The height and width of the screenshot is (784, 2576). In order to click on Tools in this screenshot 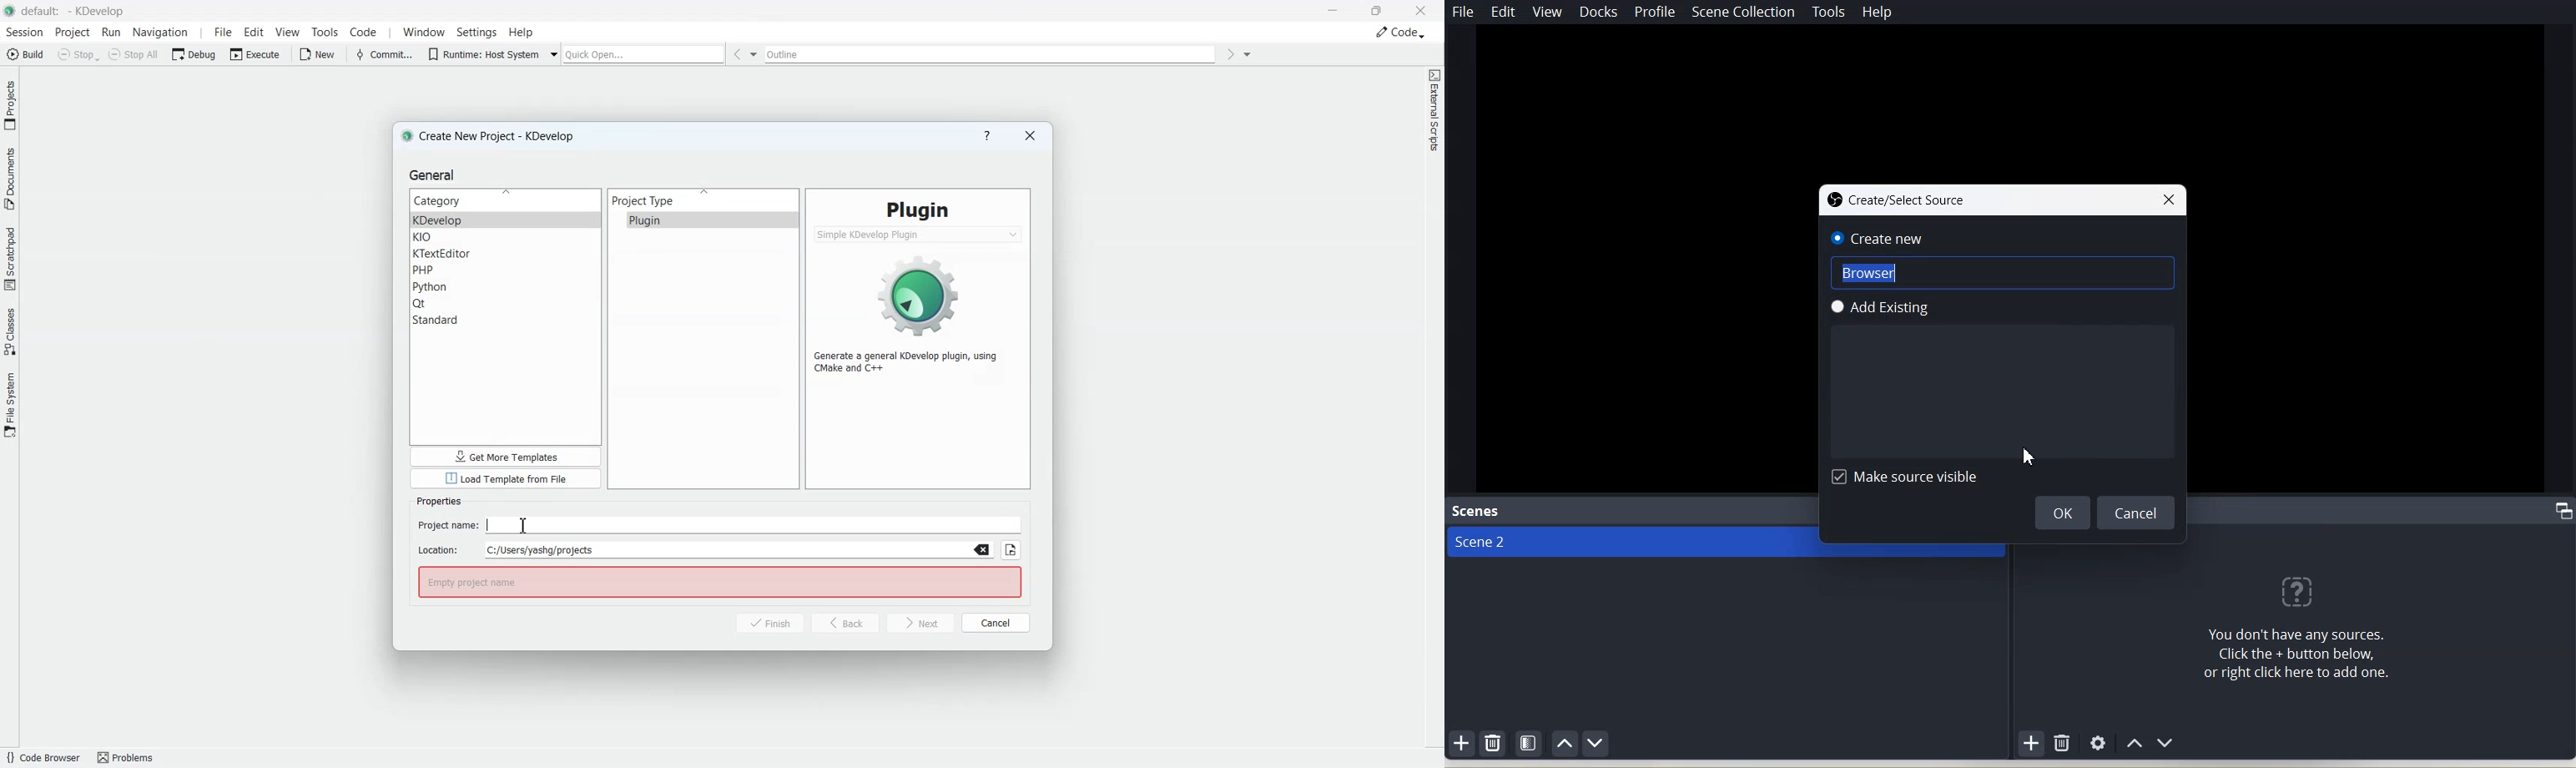, I will do `click(1830, 11)`.